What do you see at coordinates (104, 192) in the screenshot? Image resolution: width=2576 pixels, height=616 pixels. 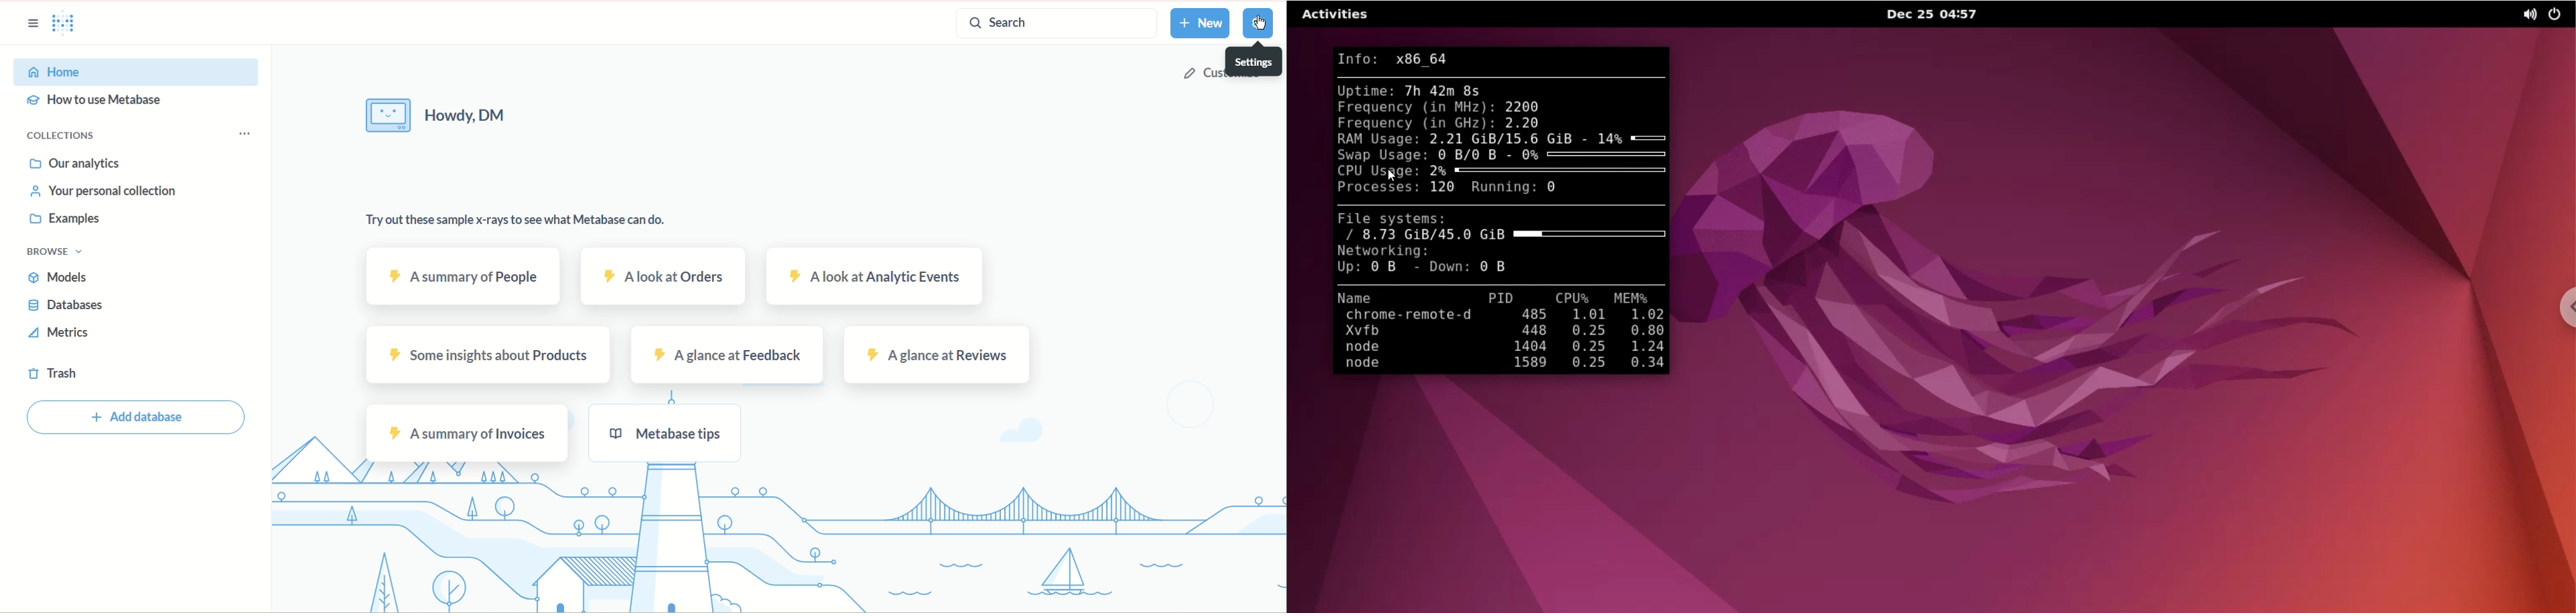 I see `your personal collection` at bounding box center [104, 192].